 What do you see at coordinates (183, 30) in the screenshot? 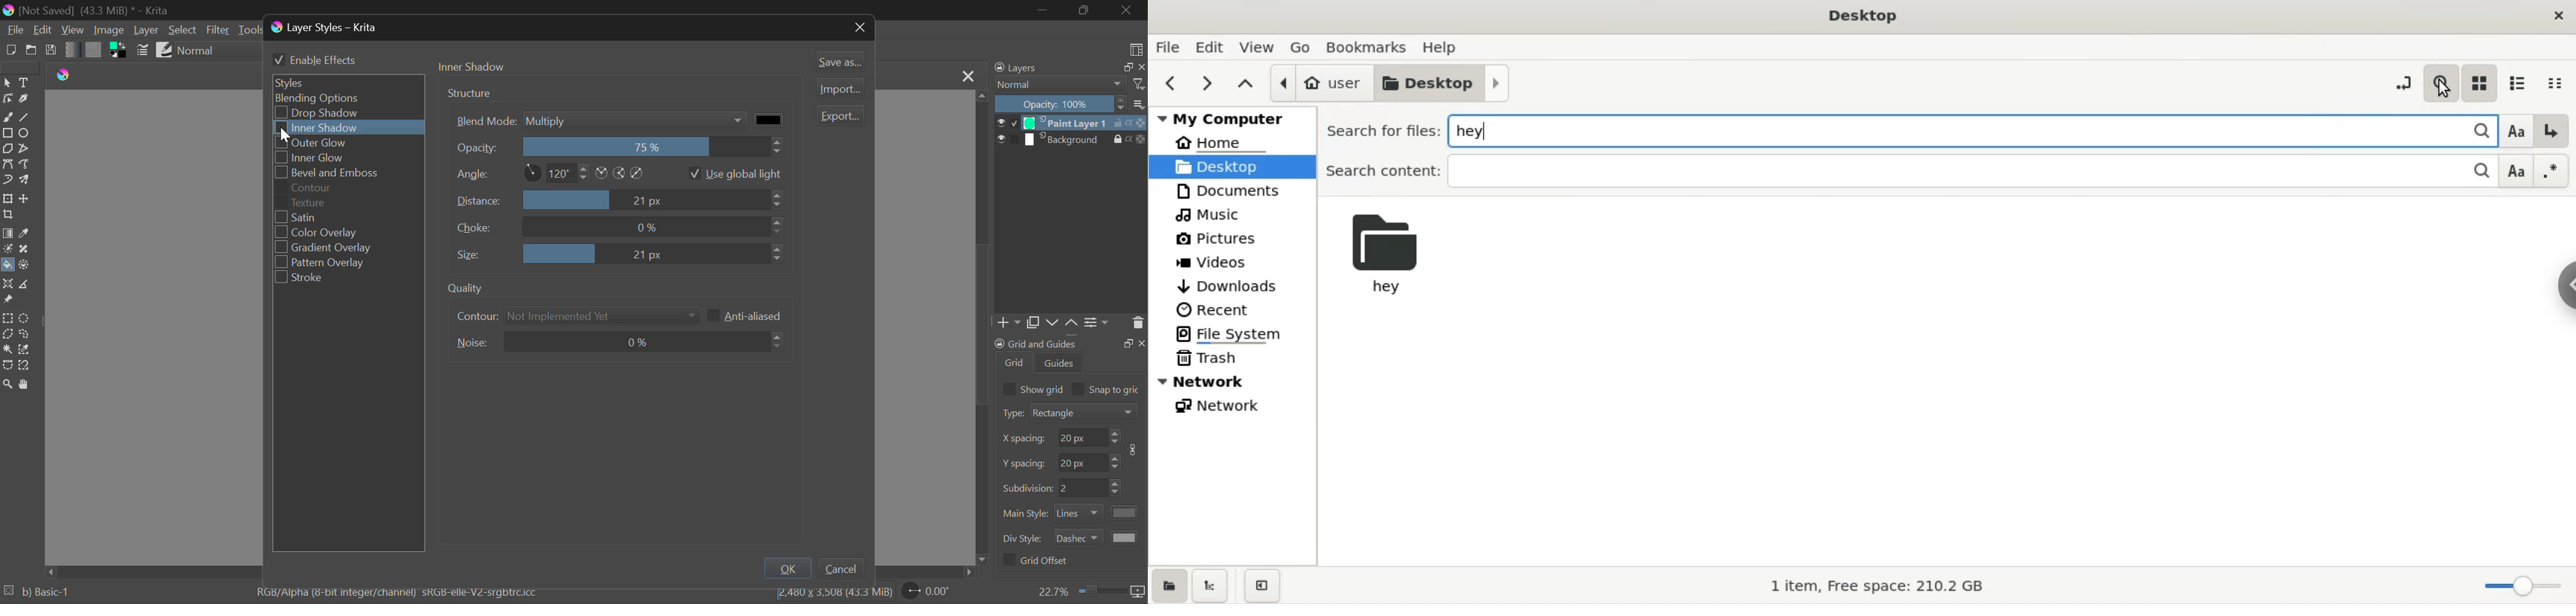
I see `Select` at bounding box center [183, 30].